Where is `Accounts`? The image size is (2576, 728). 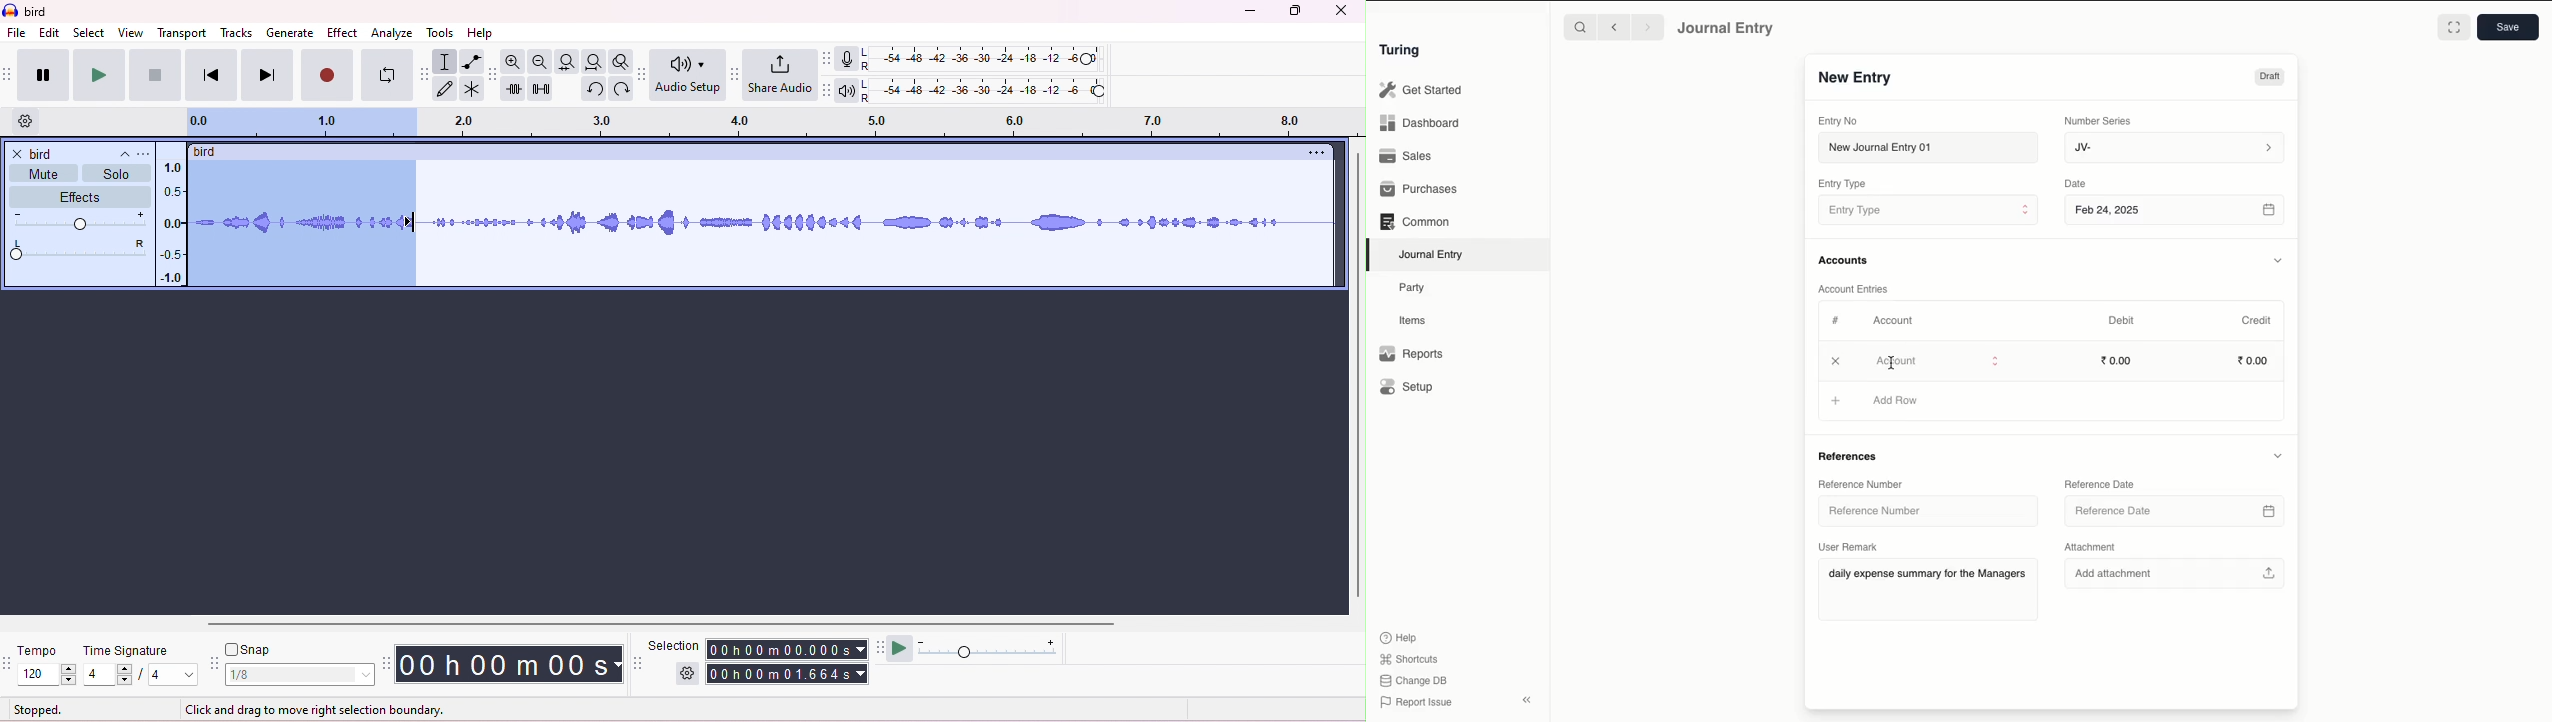 Accounts is located at coordinates (1845, 260).